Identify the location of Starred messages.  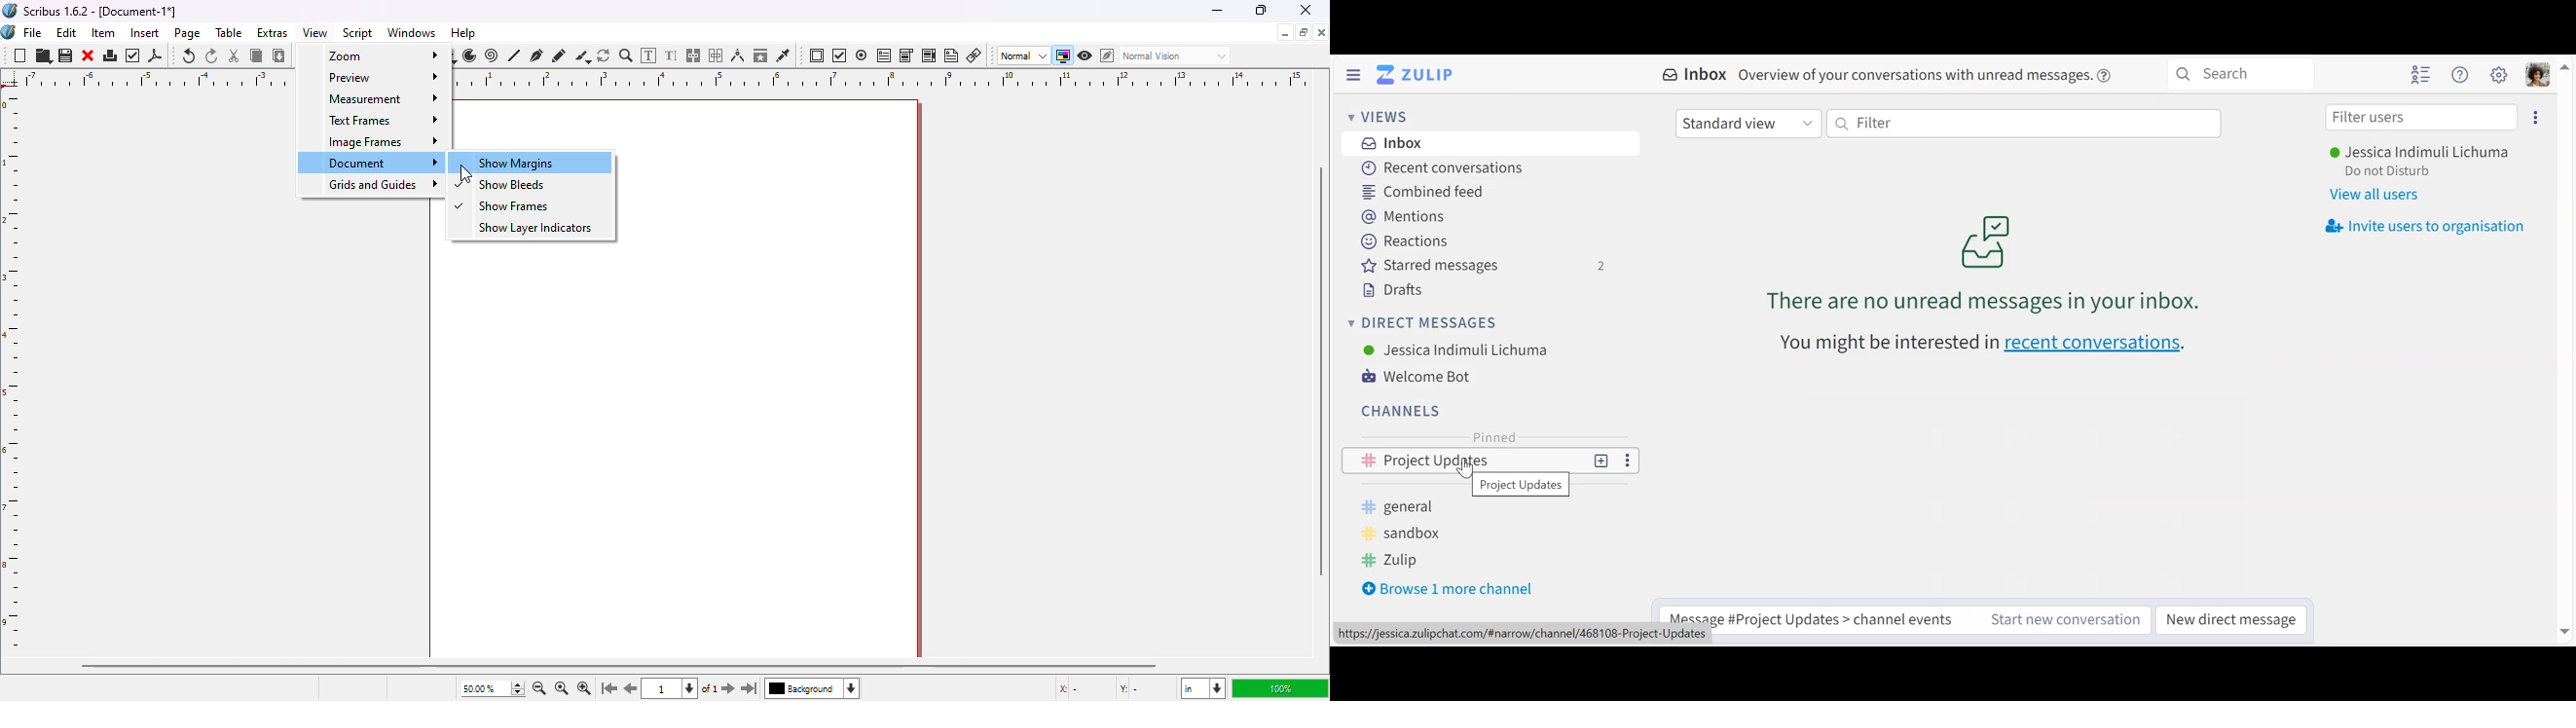
(1480, 265).